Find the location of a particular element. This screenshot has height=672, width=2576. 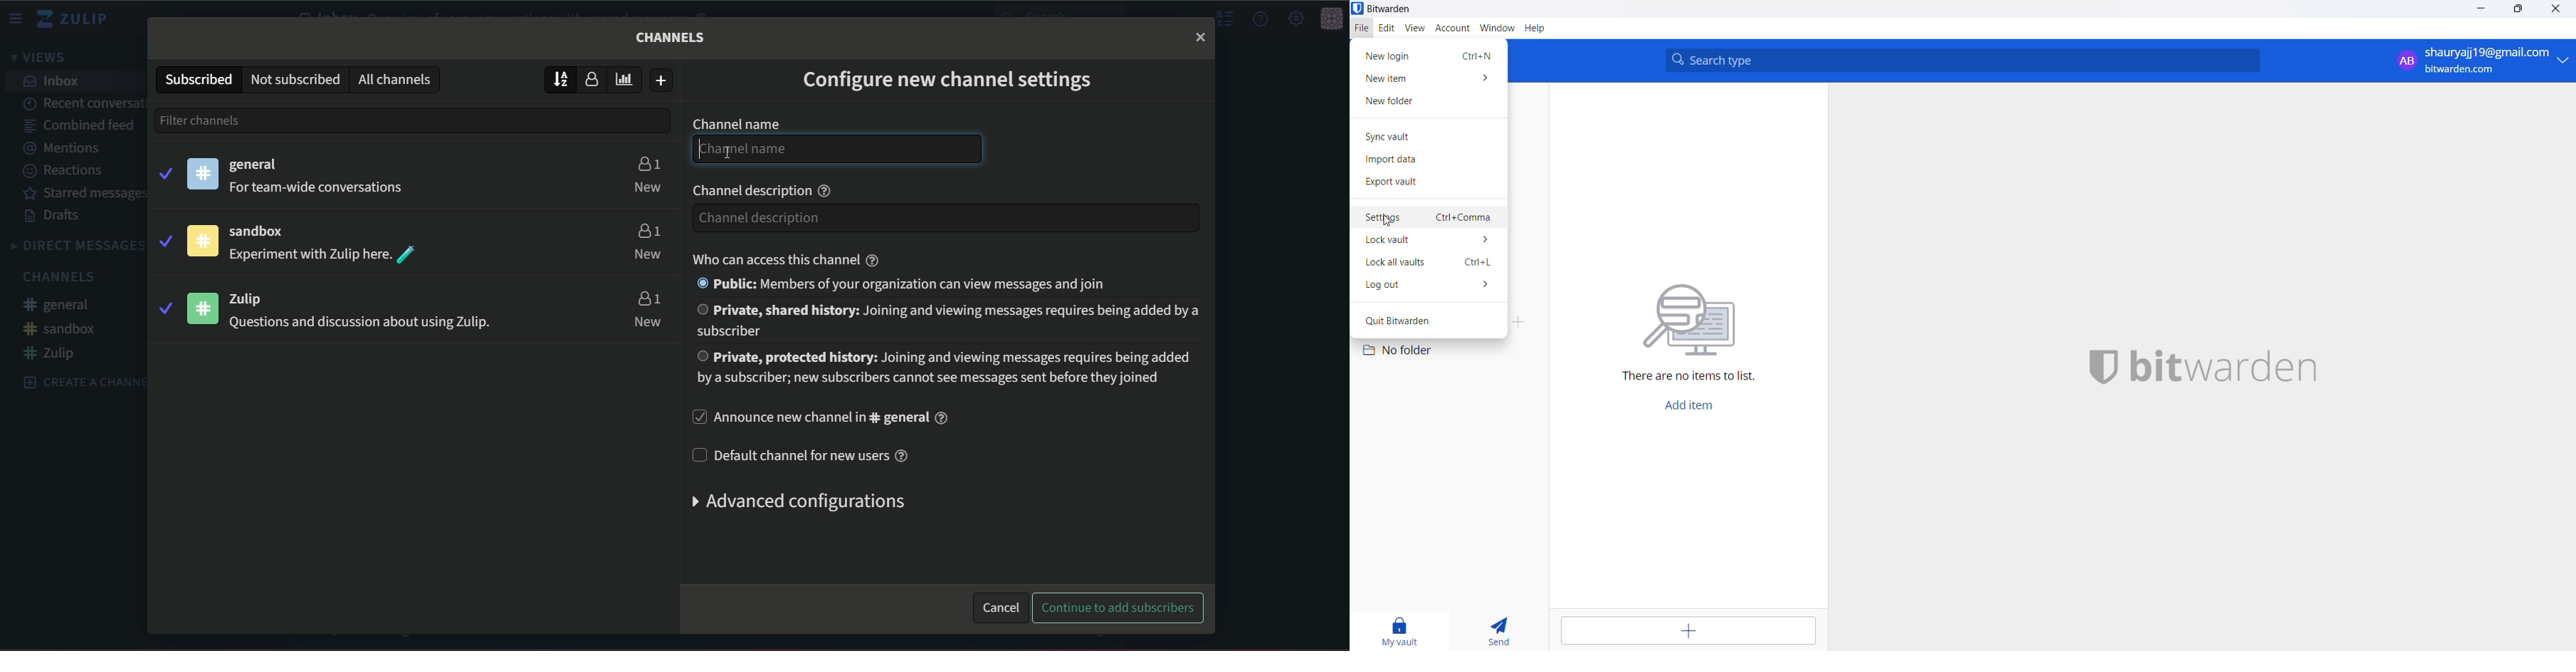

file is located at coordinates (1362, 29).